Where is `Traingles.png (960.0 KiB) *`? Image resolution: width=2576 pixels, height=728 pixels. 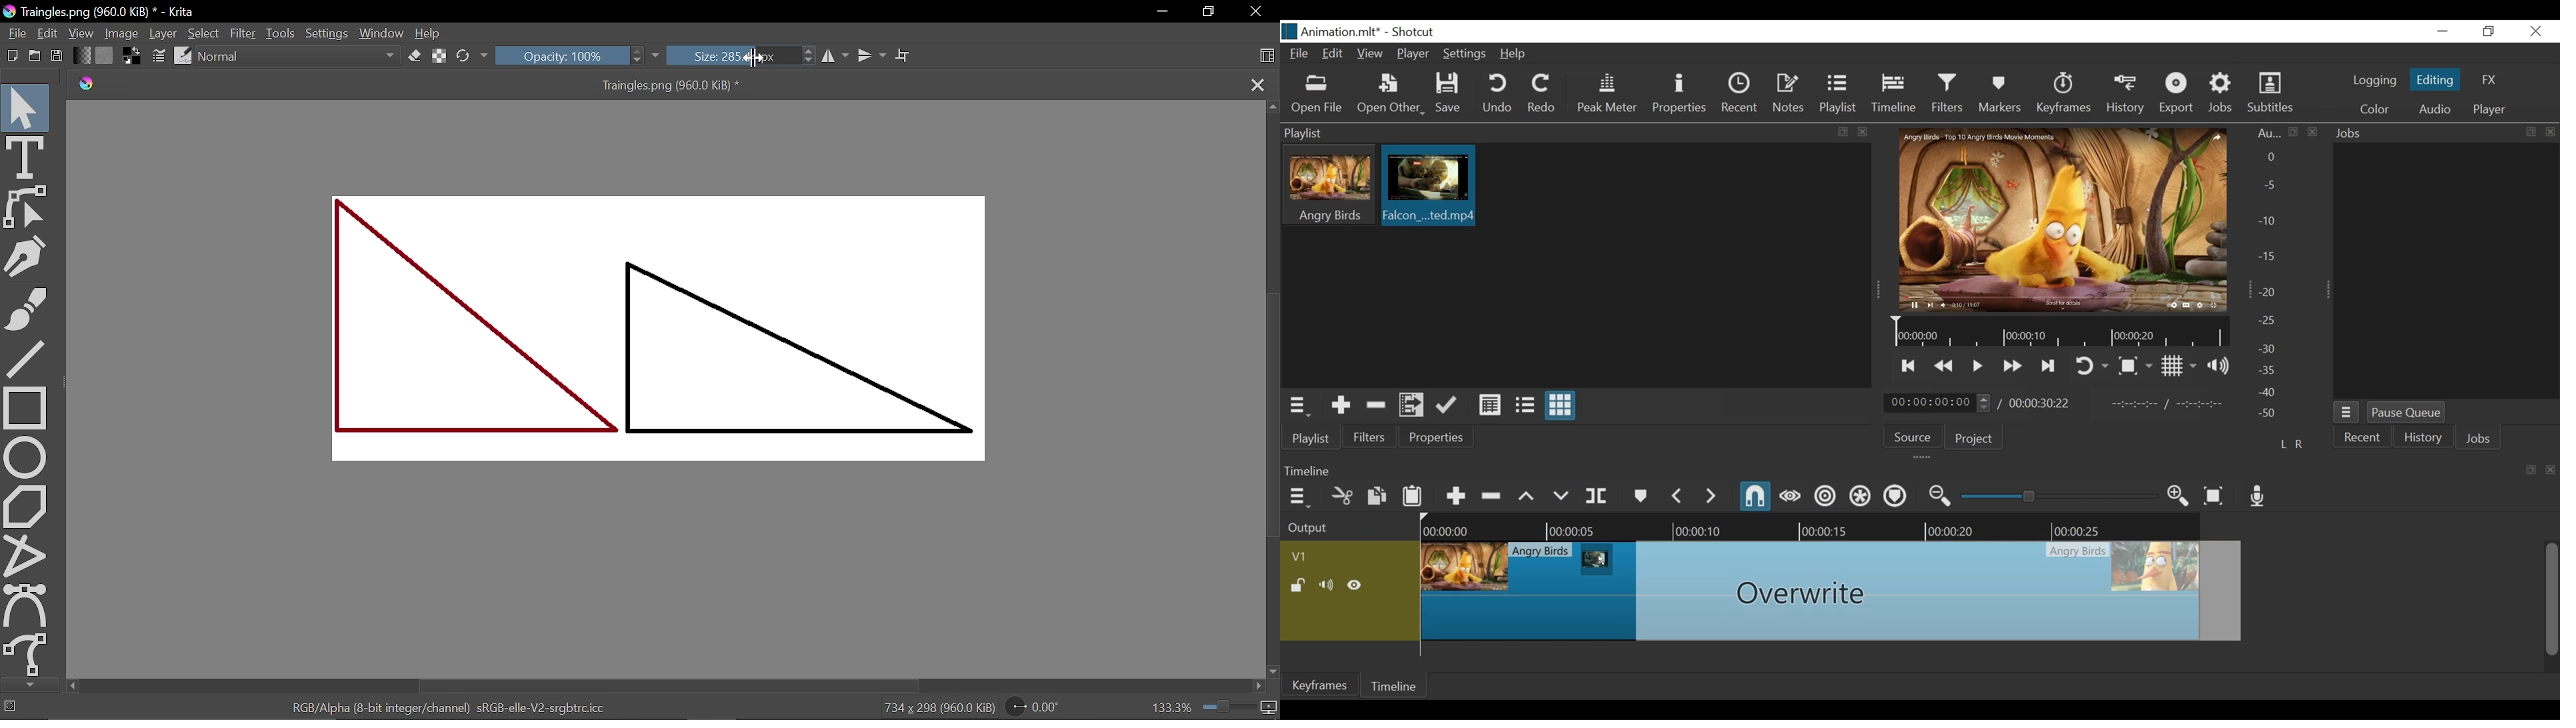
Traingles.png (960.0 KiB) * is located at coordinates (414, 86).